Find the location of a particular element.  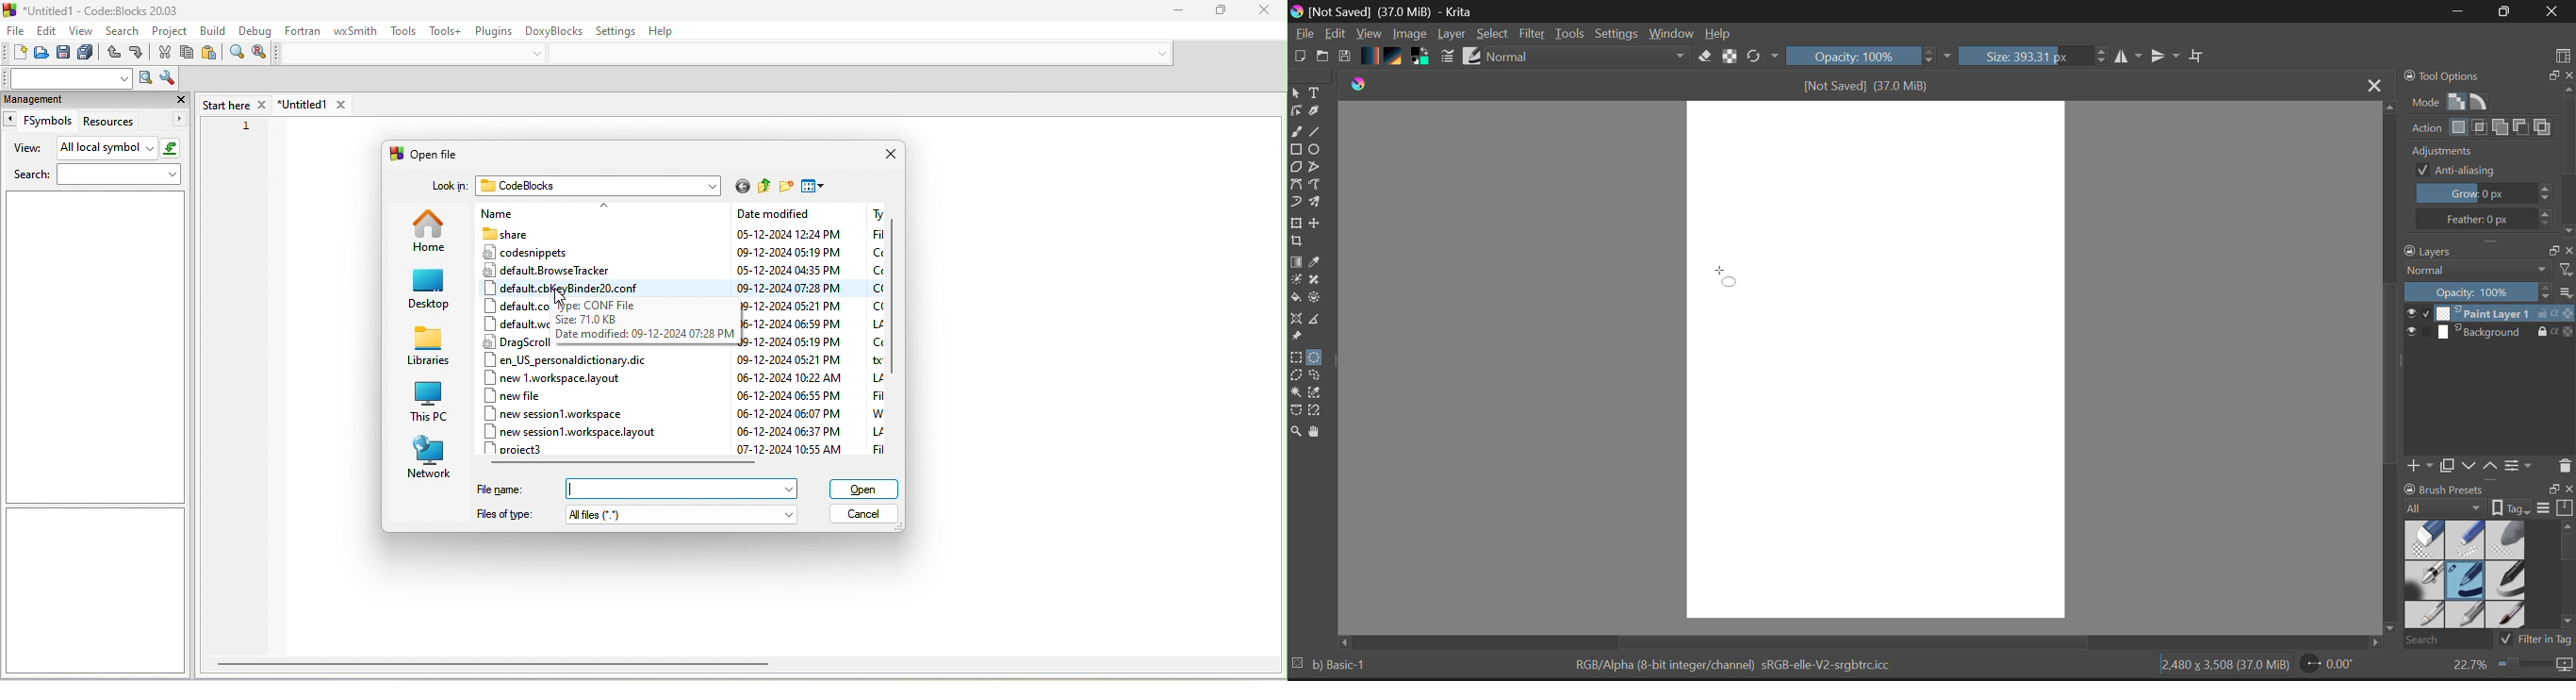

code snippets is located at coordinates (548, 252).